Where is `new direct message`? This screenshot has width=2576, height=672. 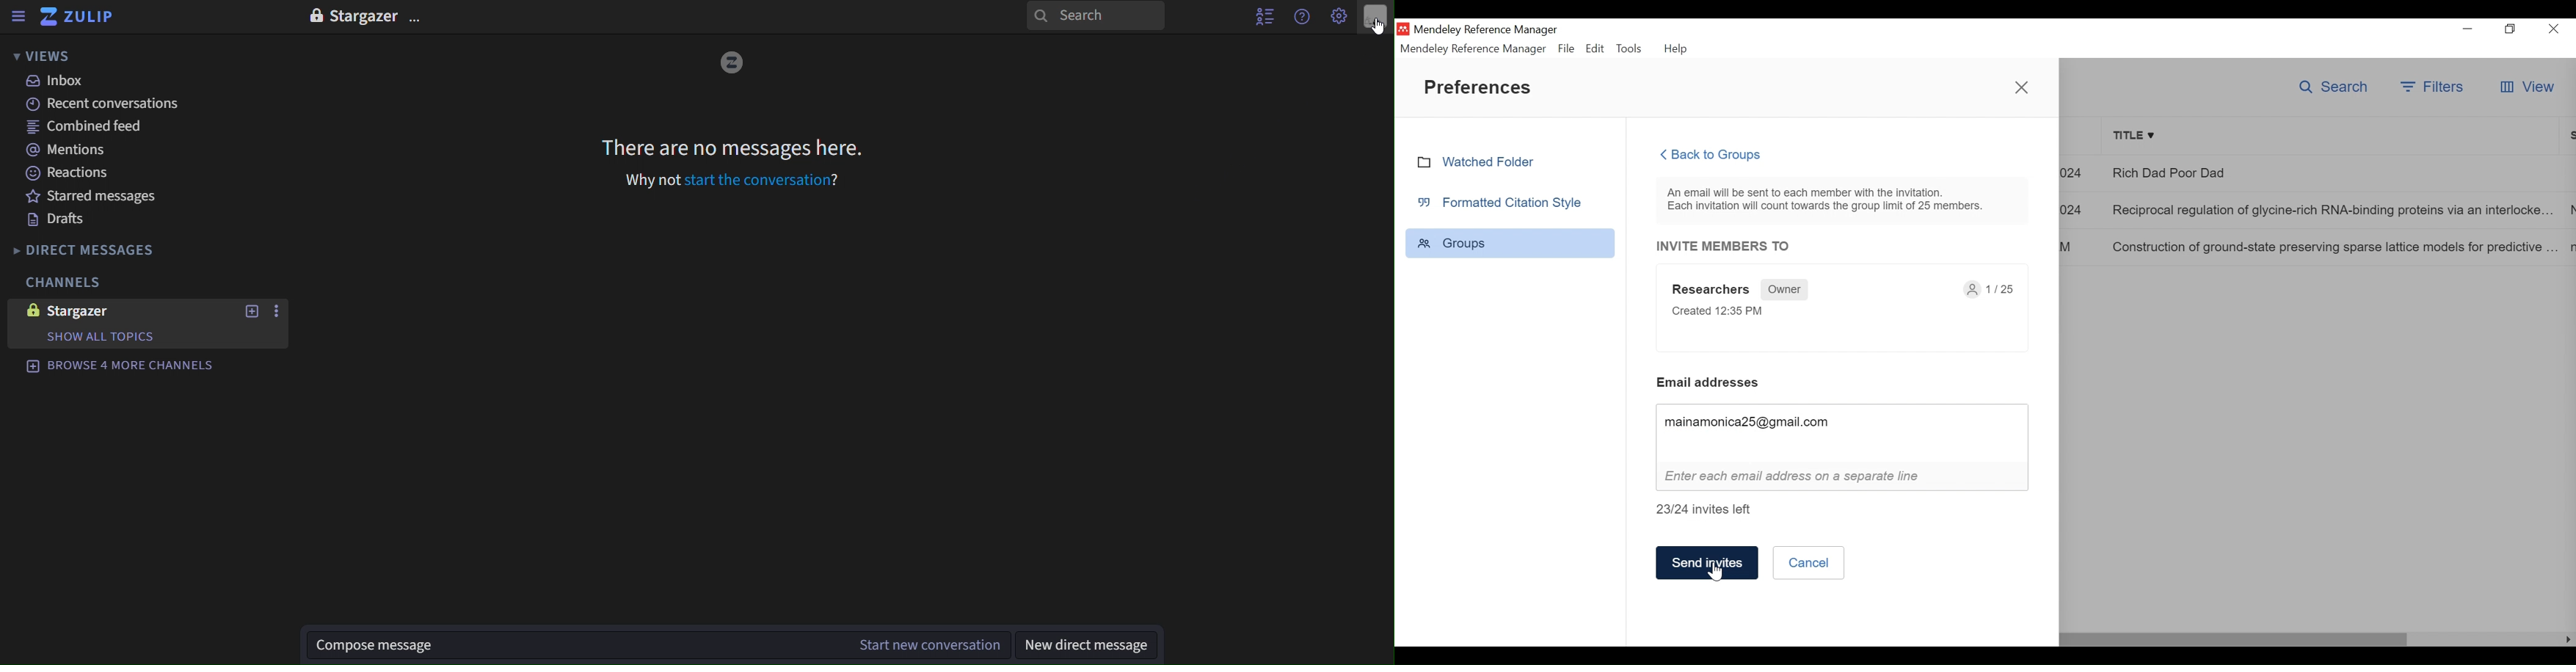 new direct message is located at coordinates (1086, 644).